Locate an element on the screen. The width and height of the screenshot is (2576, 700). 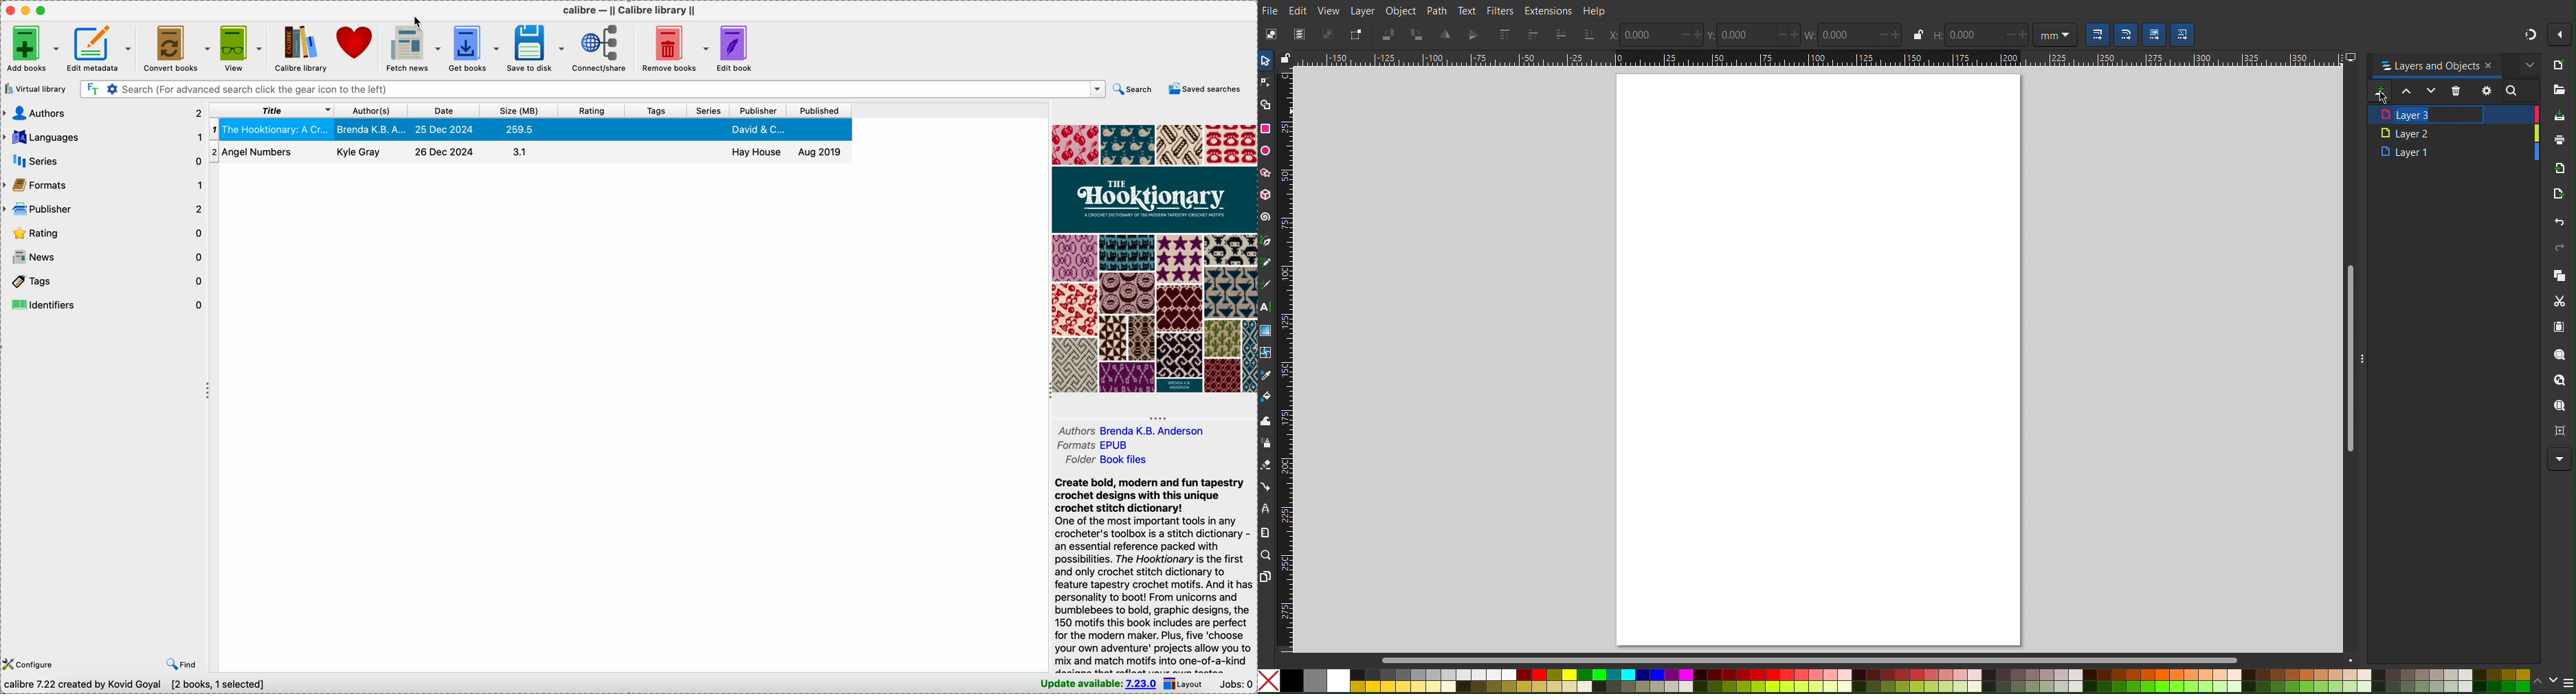
view is located at coordinates (242, 47).